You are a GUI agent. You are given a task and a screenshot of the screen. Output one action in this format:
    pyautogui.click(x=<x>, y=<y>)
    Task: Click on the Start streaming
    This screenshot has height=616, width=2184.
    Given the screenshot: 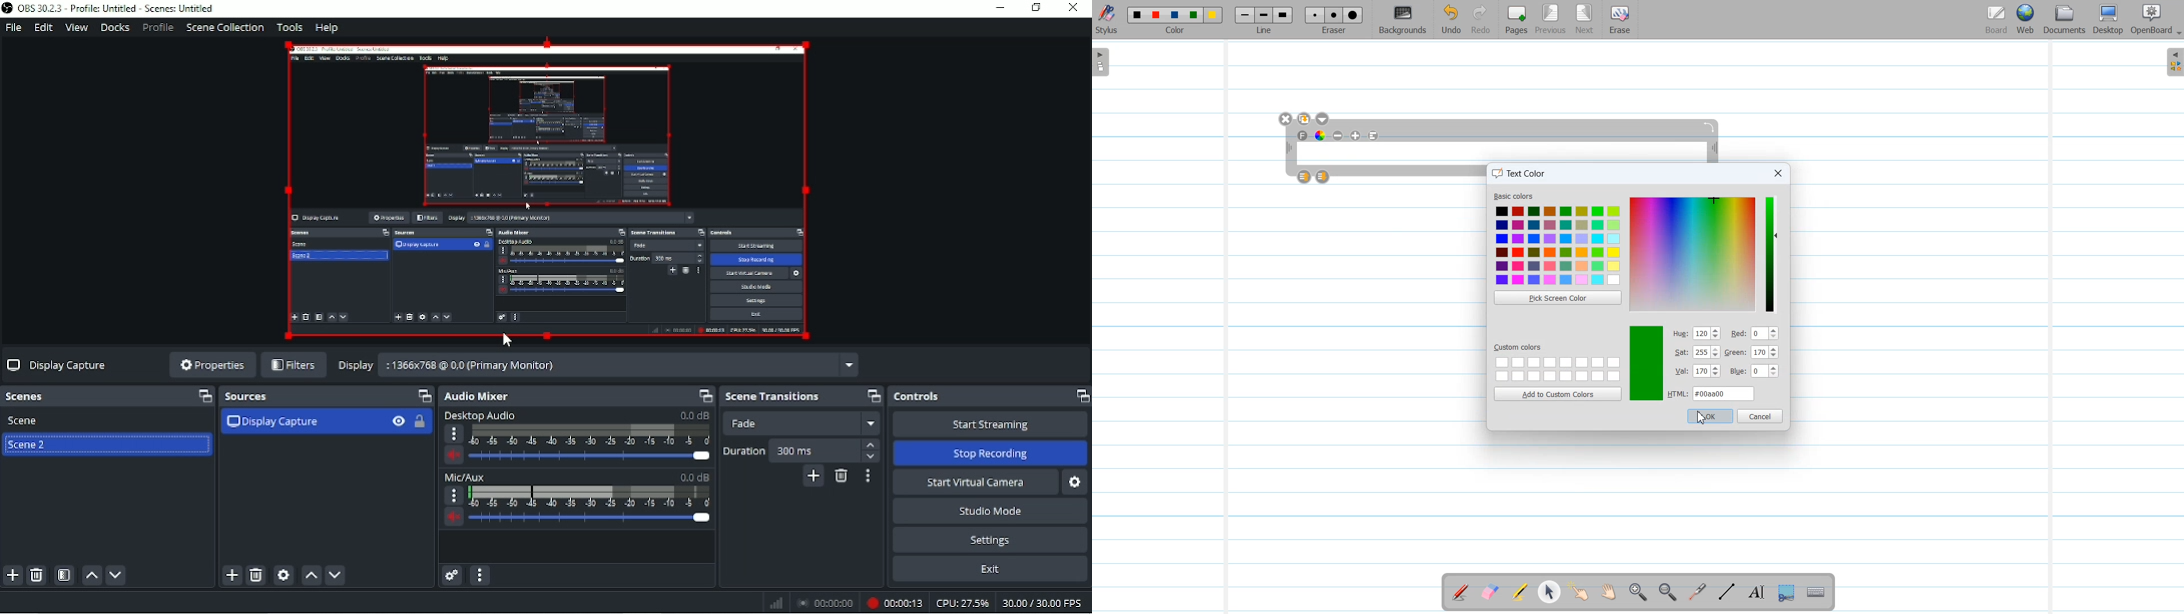 What is the action you would take?
    pyautogui.click(x=990, y=424)
    